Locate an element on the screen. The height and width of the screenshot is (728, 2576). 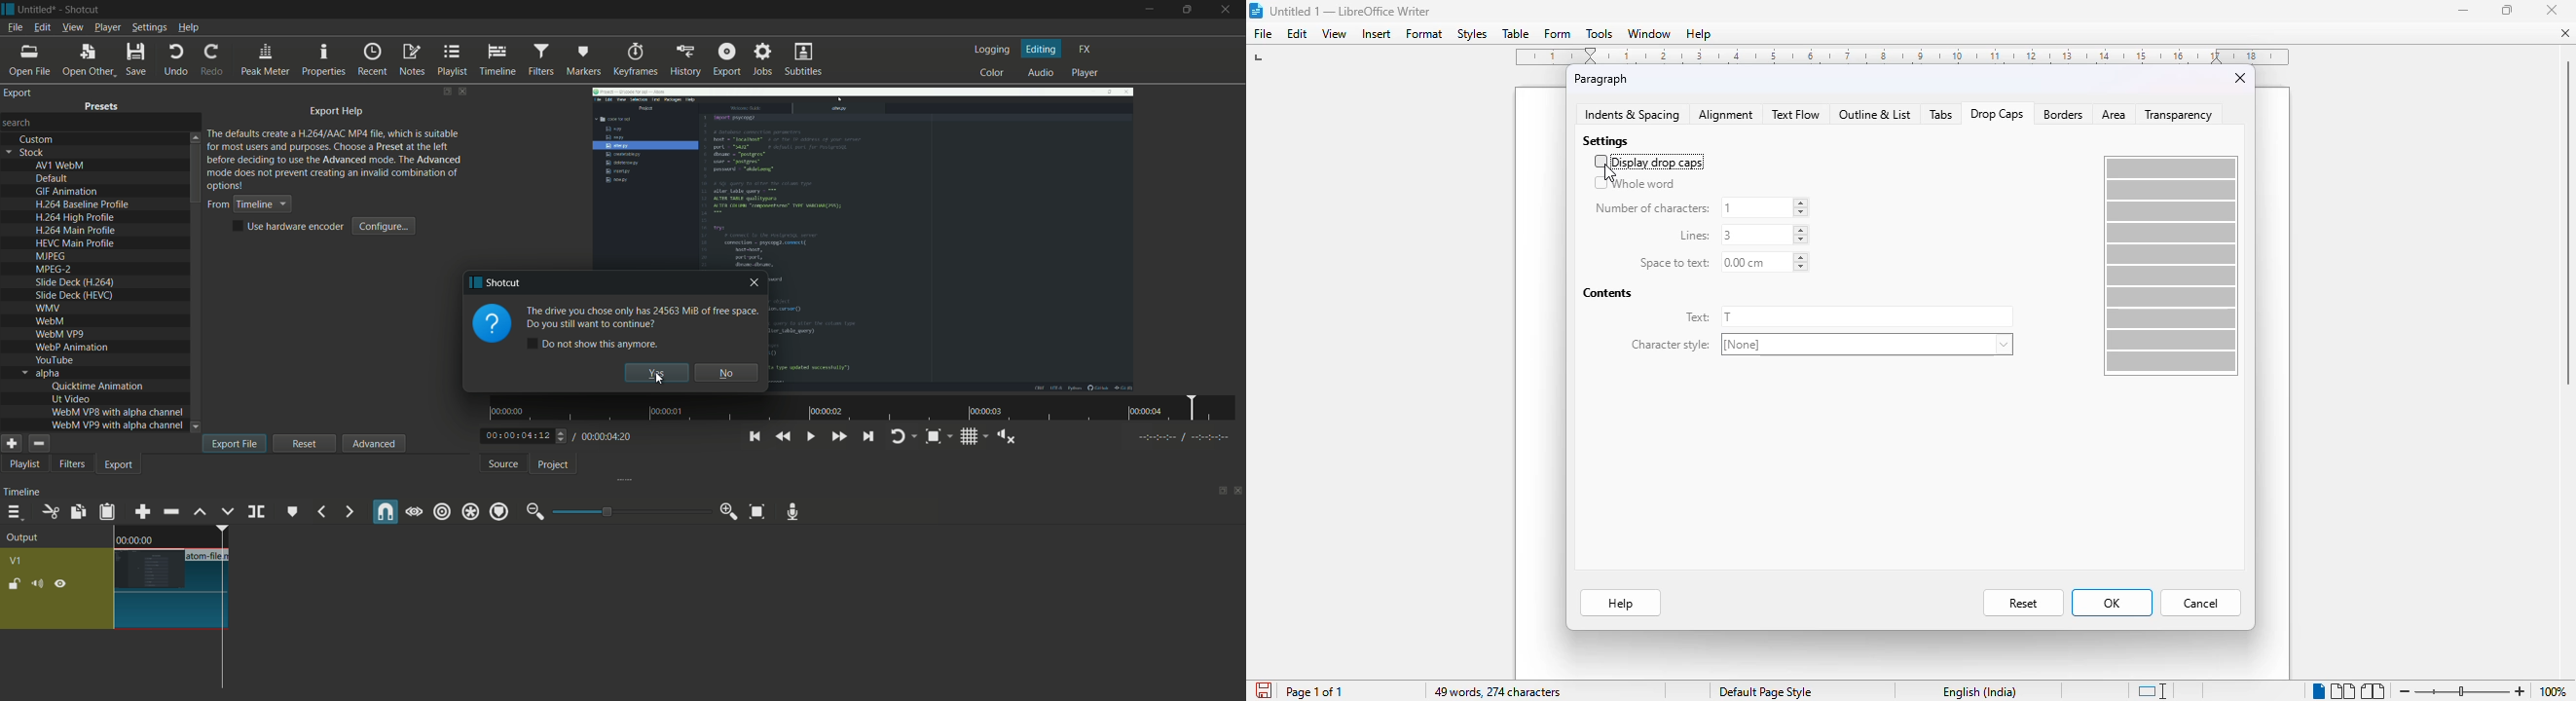
ut video is located at coordinates (71, 399).